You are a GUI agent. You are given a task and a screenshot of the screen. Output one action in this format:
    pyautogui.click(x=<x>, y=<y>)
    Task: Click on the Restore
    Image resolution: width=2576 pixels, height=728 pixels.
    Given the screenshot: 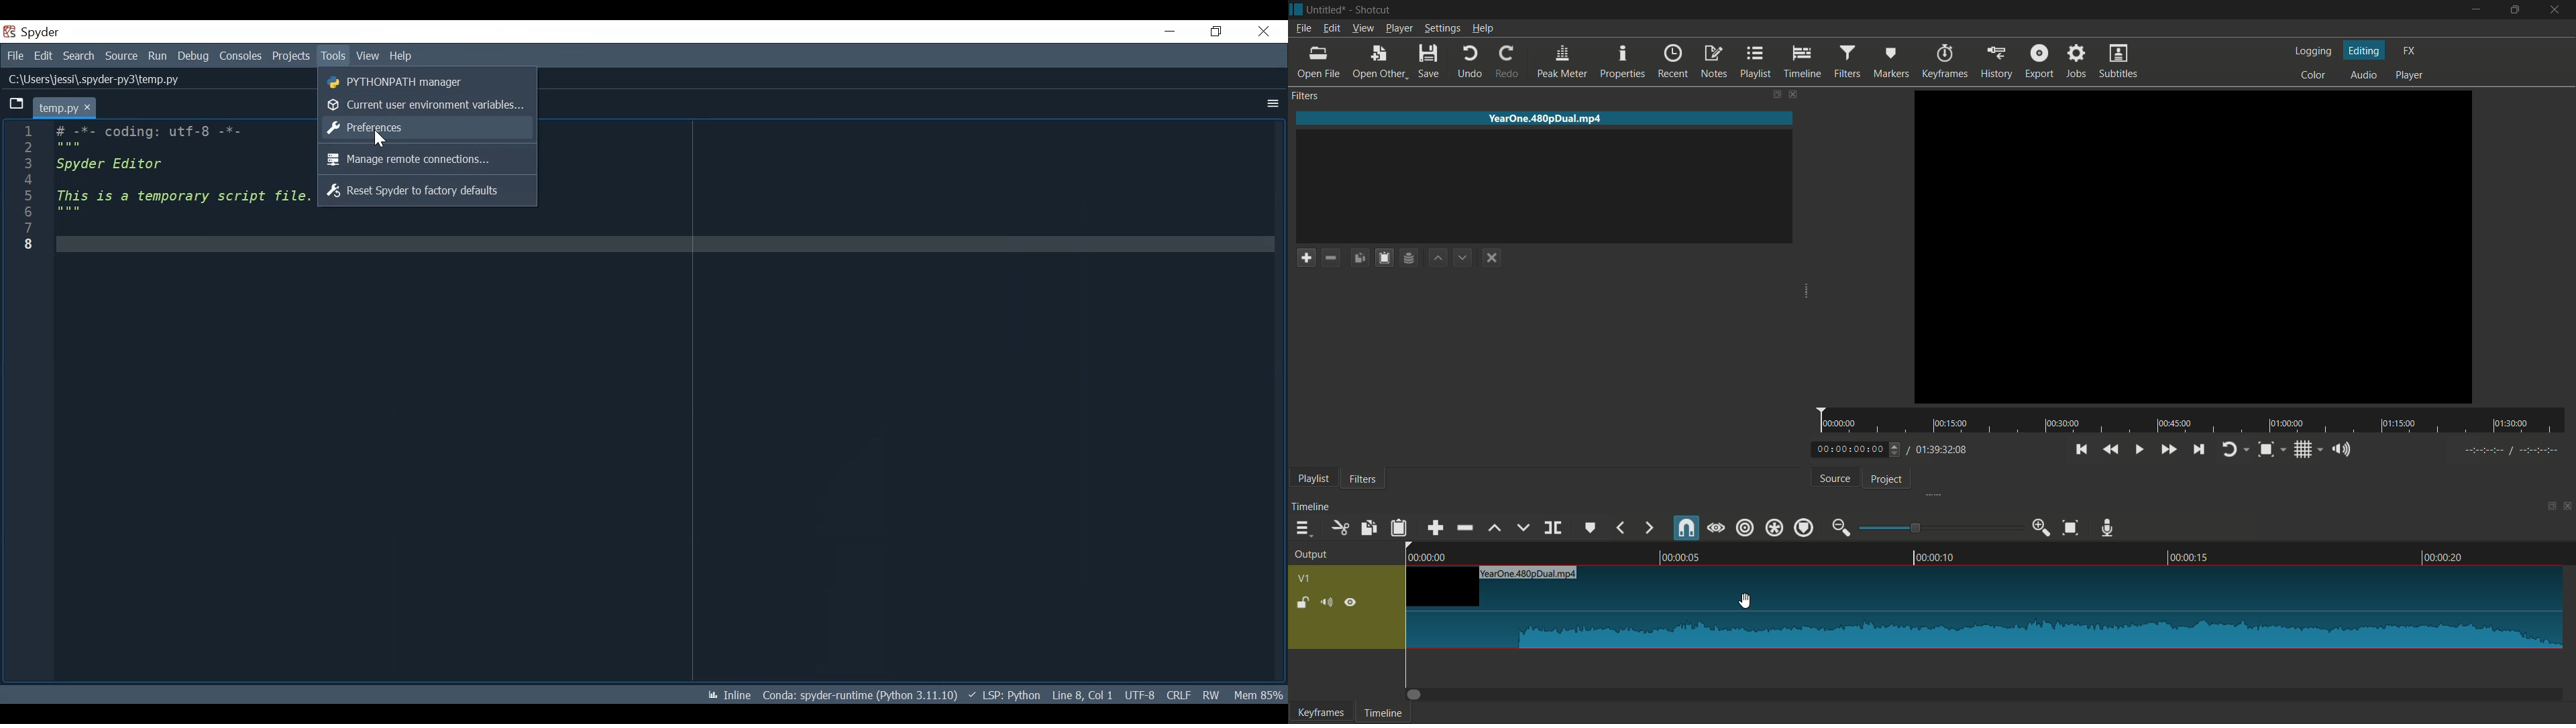 What is the action you would take?
    pyautogui.click(x=1215, y=32)
    